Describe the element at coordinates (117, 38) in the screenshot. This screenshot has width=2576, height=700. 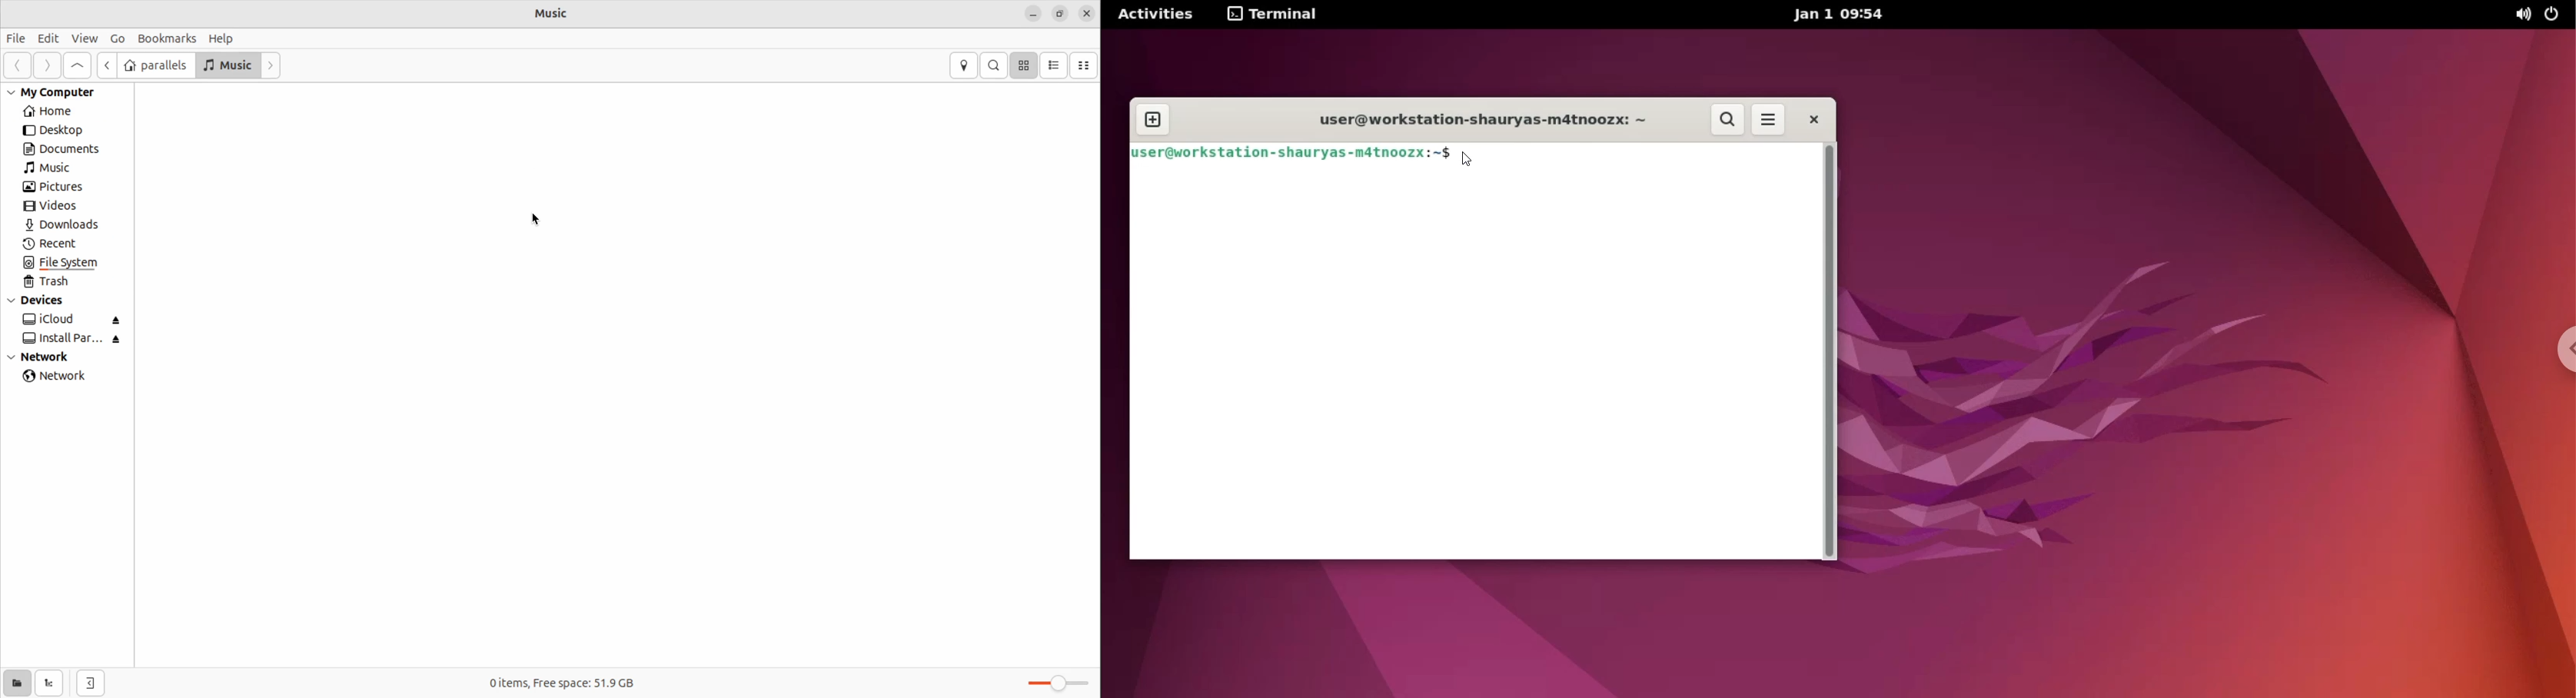
I see `Go` at that location.